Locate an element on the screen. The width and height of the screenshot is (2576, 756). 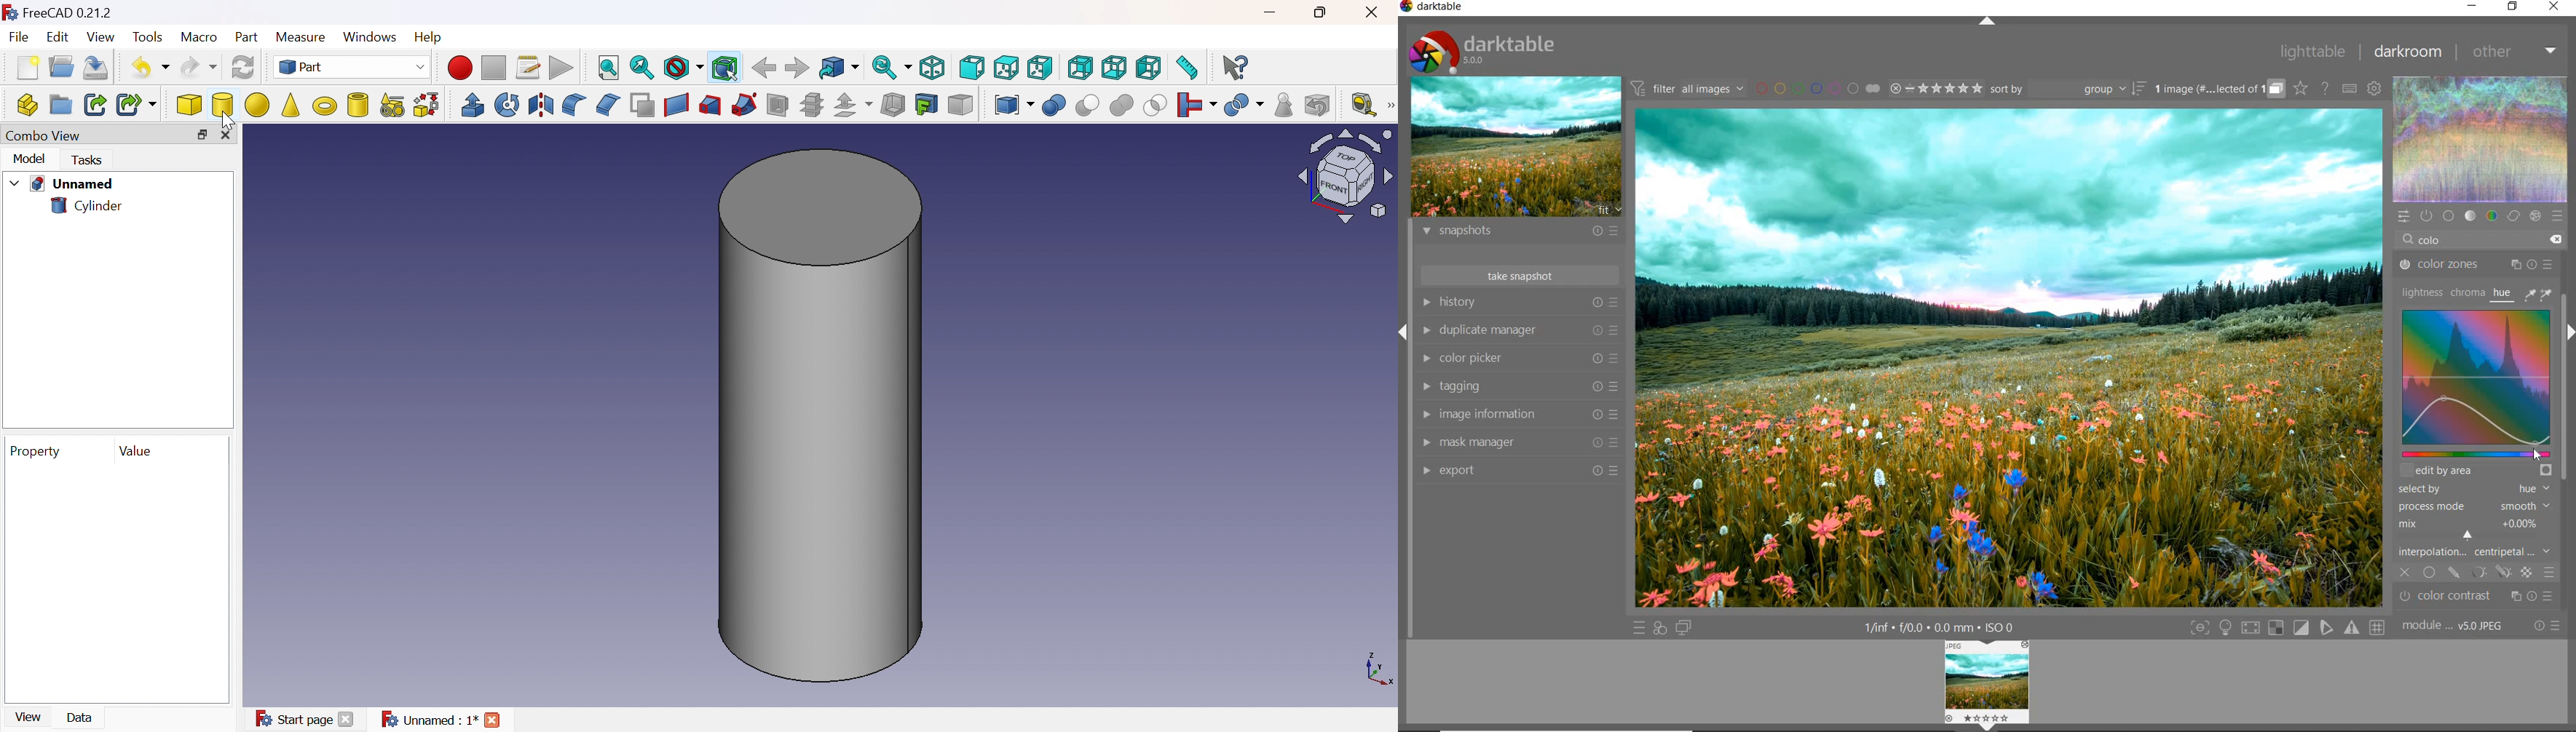
filter images by color labels is located at coordinates (1817, 88).